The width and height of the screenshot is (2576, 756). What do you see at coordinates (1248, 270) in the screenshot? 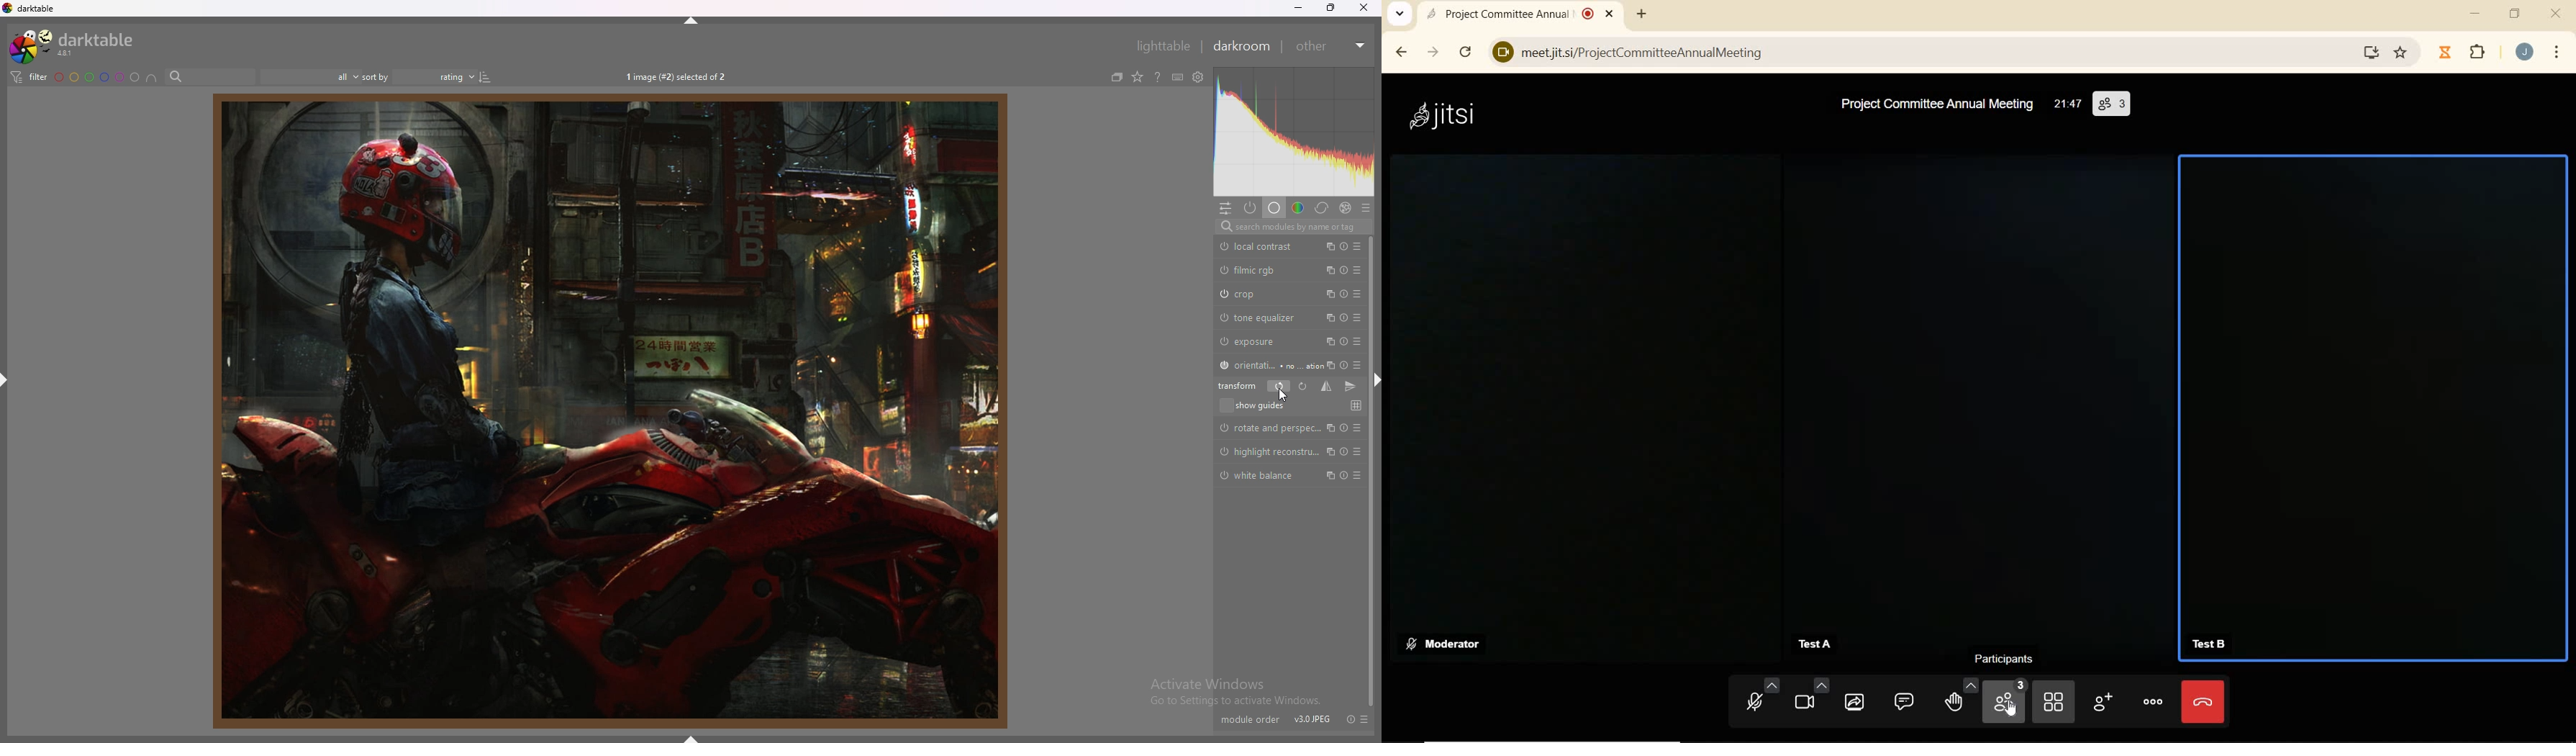
I see `filmic rgb` at bounding box center [1248, 270].